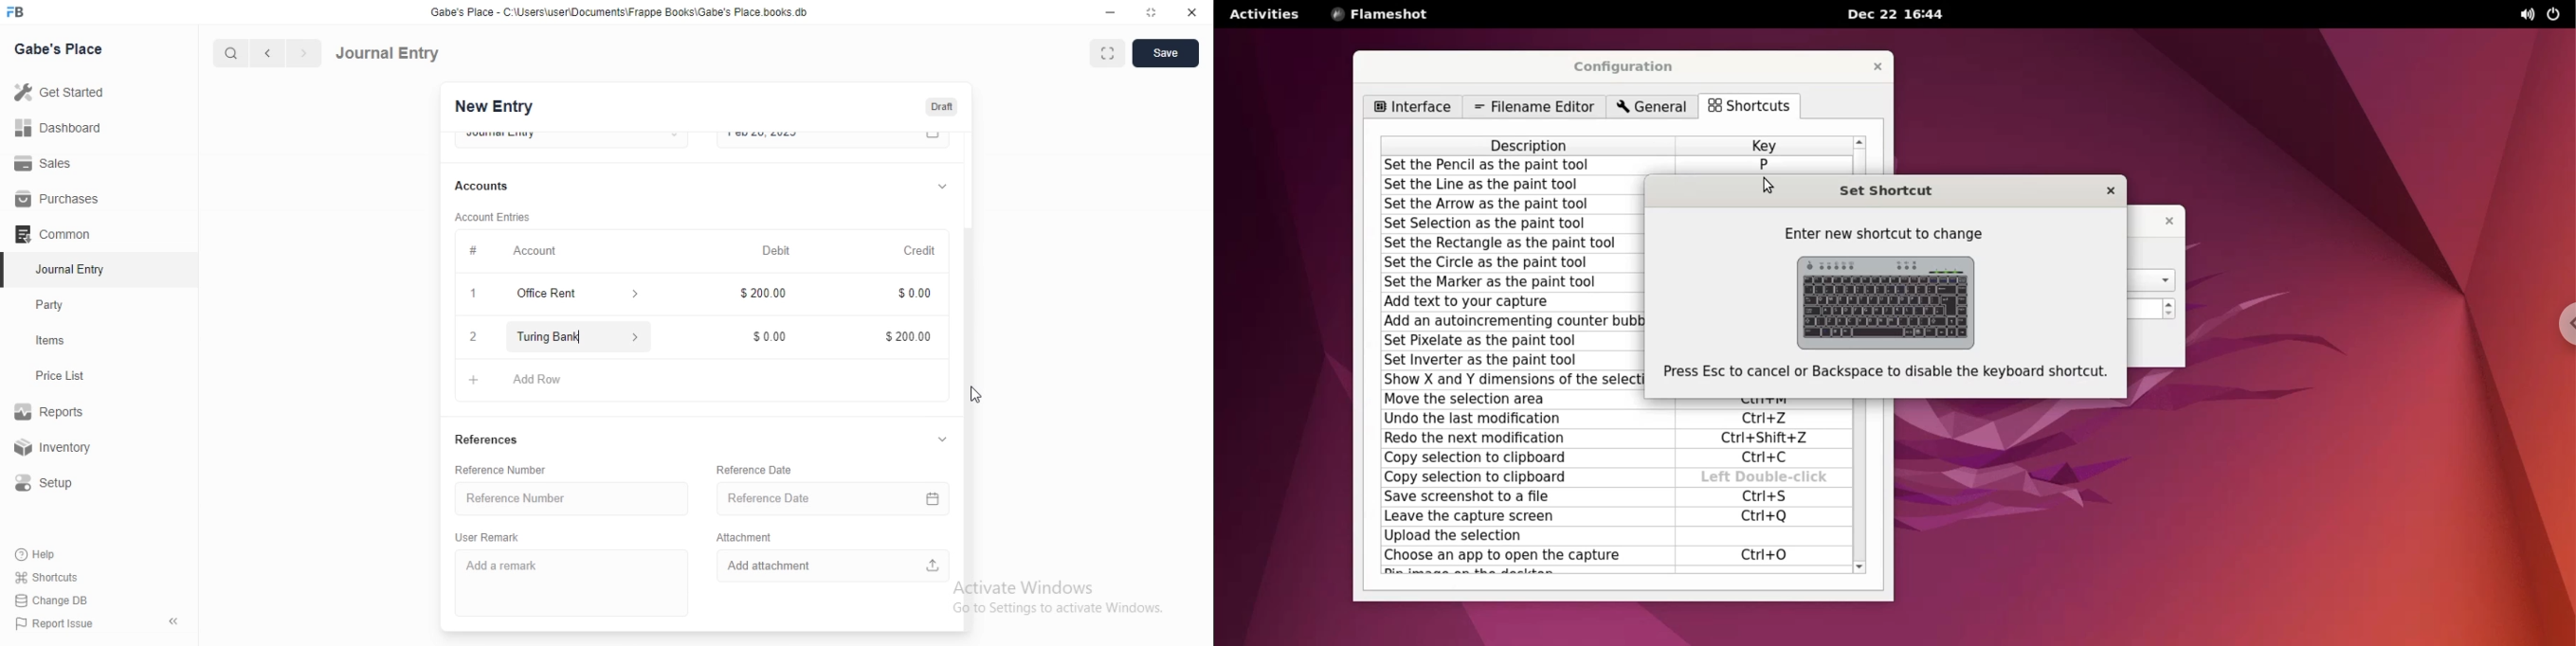 The width and height of the screenshot is (2576, 672). I want to click on Reference Number, so click(513, 470).